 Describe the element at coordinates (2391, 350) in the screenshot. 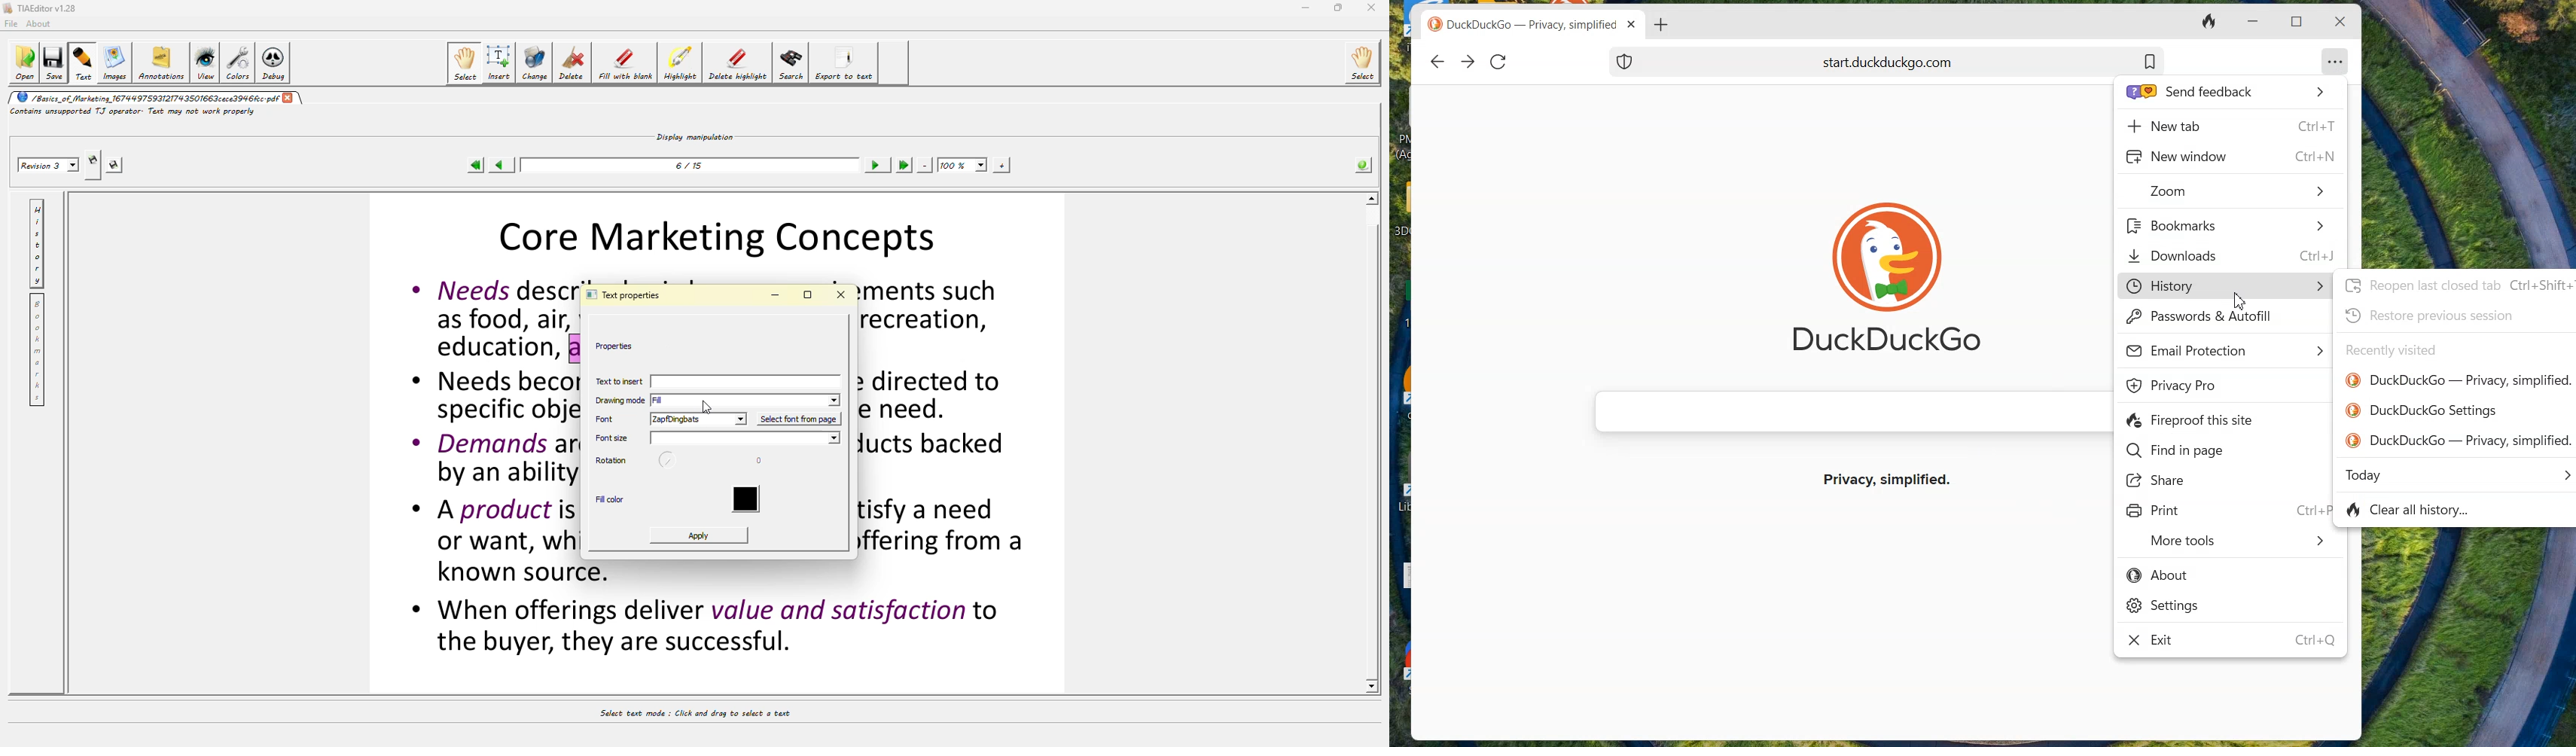

I see `Recently visited` at that location.